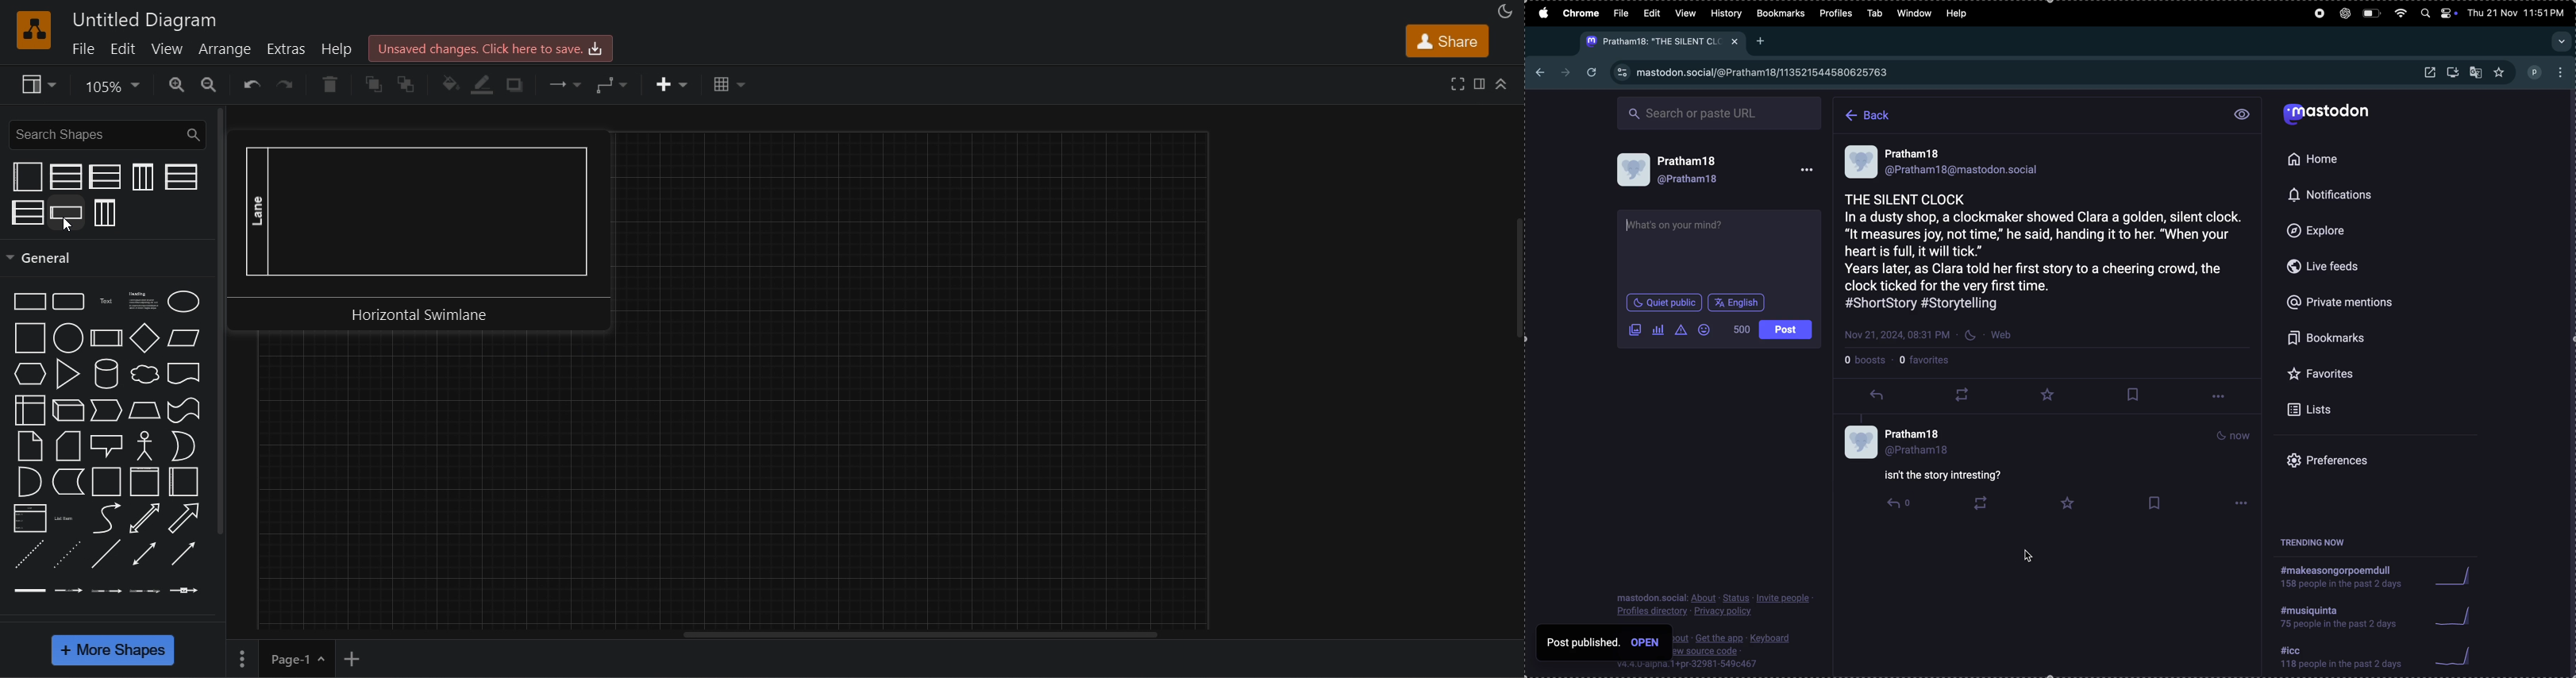 This screenshot has height=700, width=2576. I want to click on connector with 2 labels, so click(107, 592).